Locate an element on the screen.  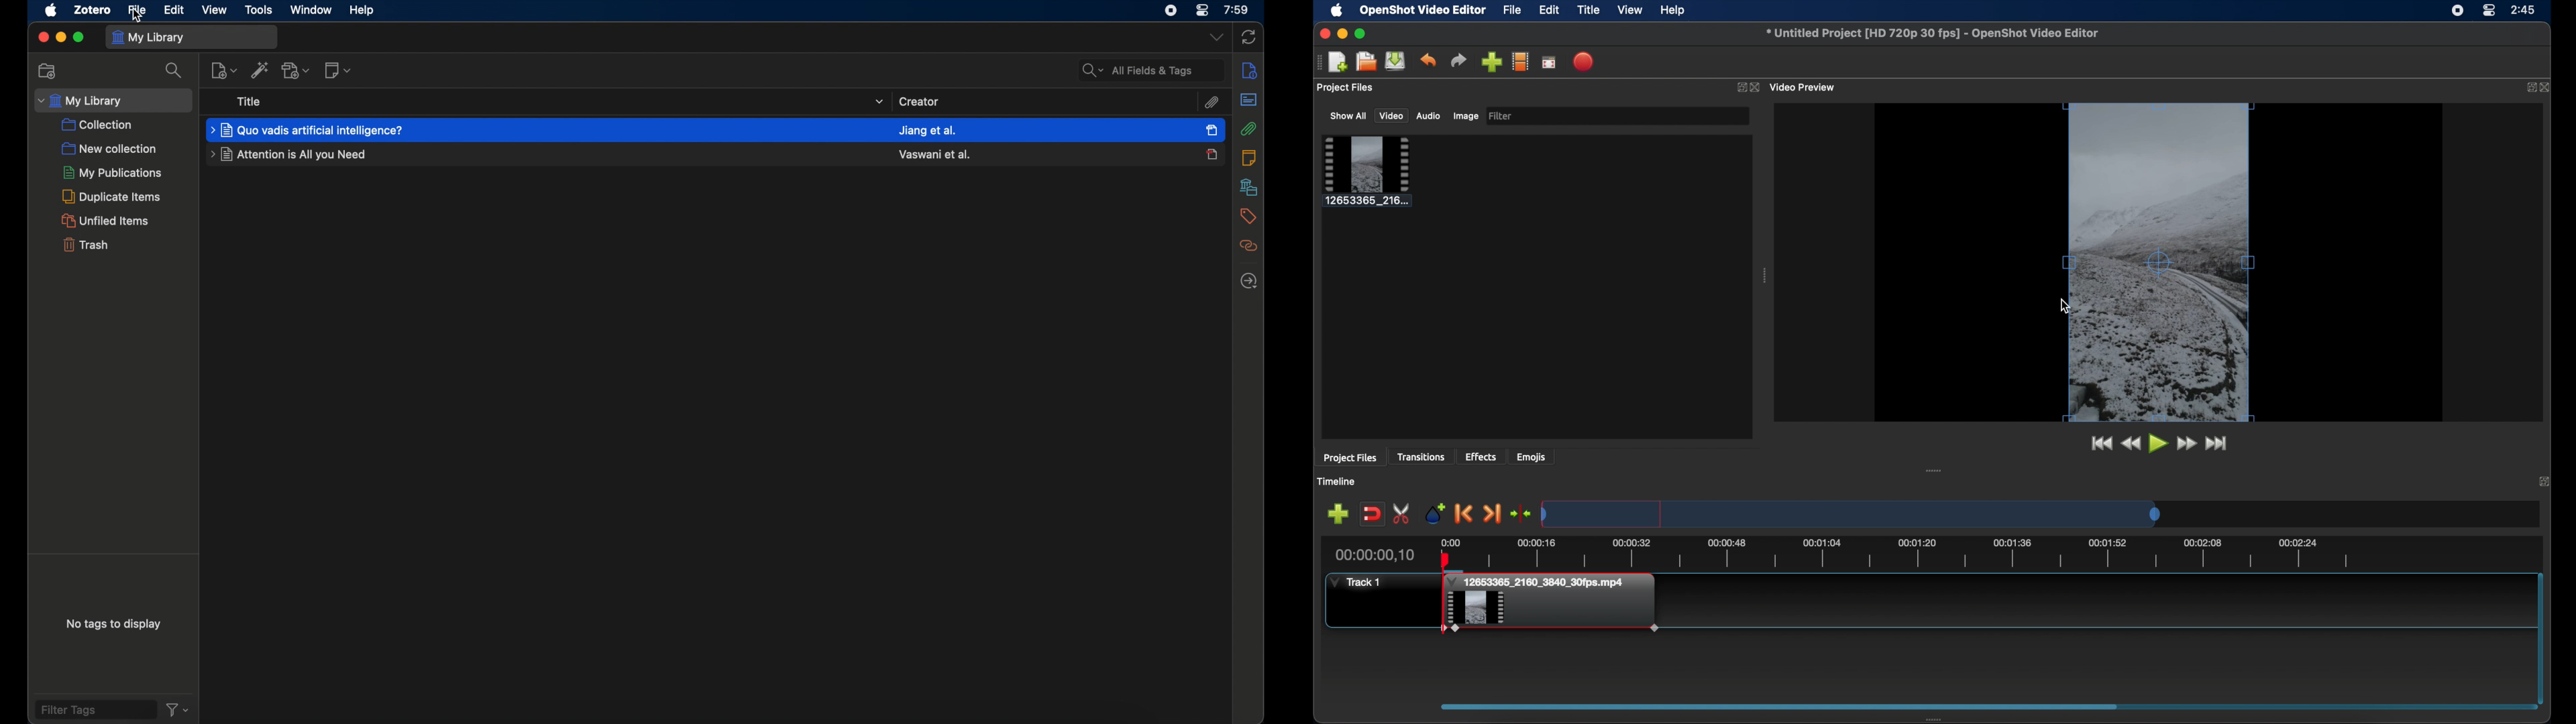
all fields and tags is located at coordinates (1150, 70).